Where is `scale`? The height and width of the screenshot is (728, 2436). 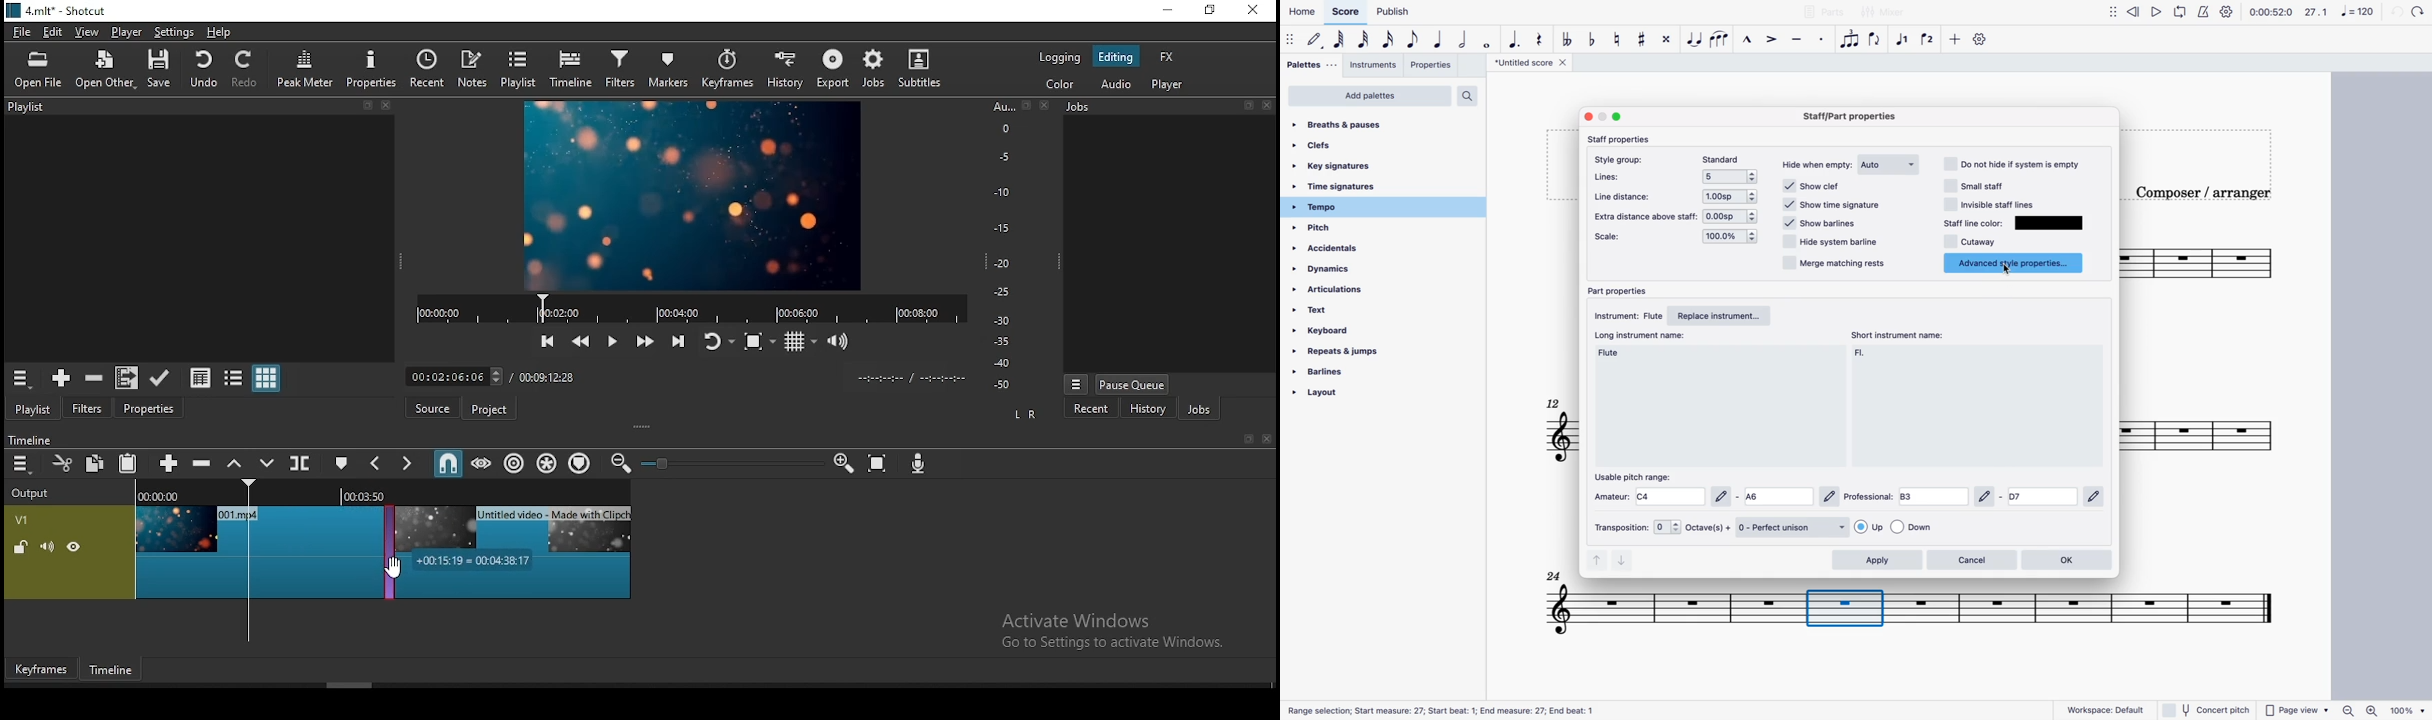 scale is located at coordinates (2339, 12).